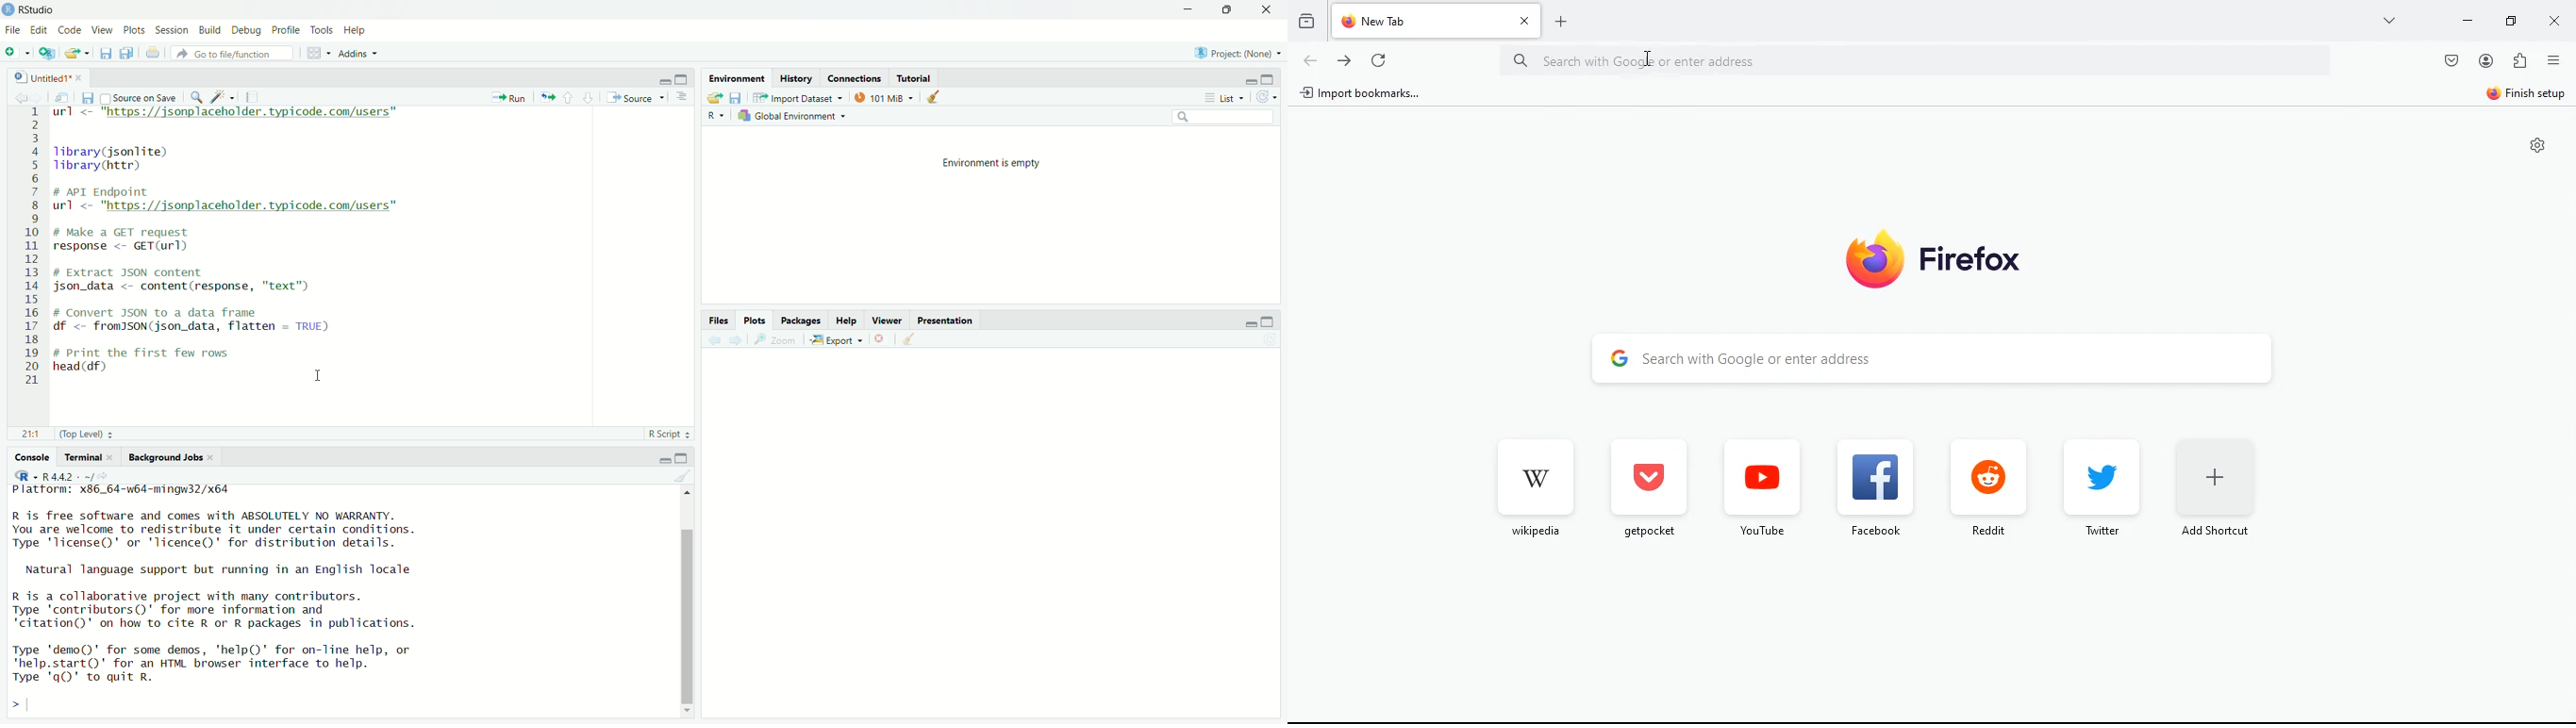  I want to click on more, so click(2386, 20).